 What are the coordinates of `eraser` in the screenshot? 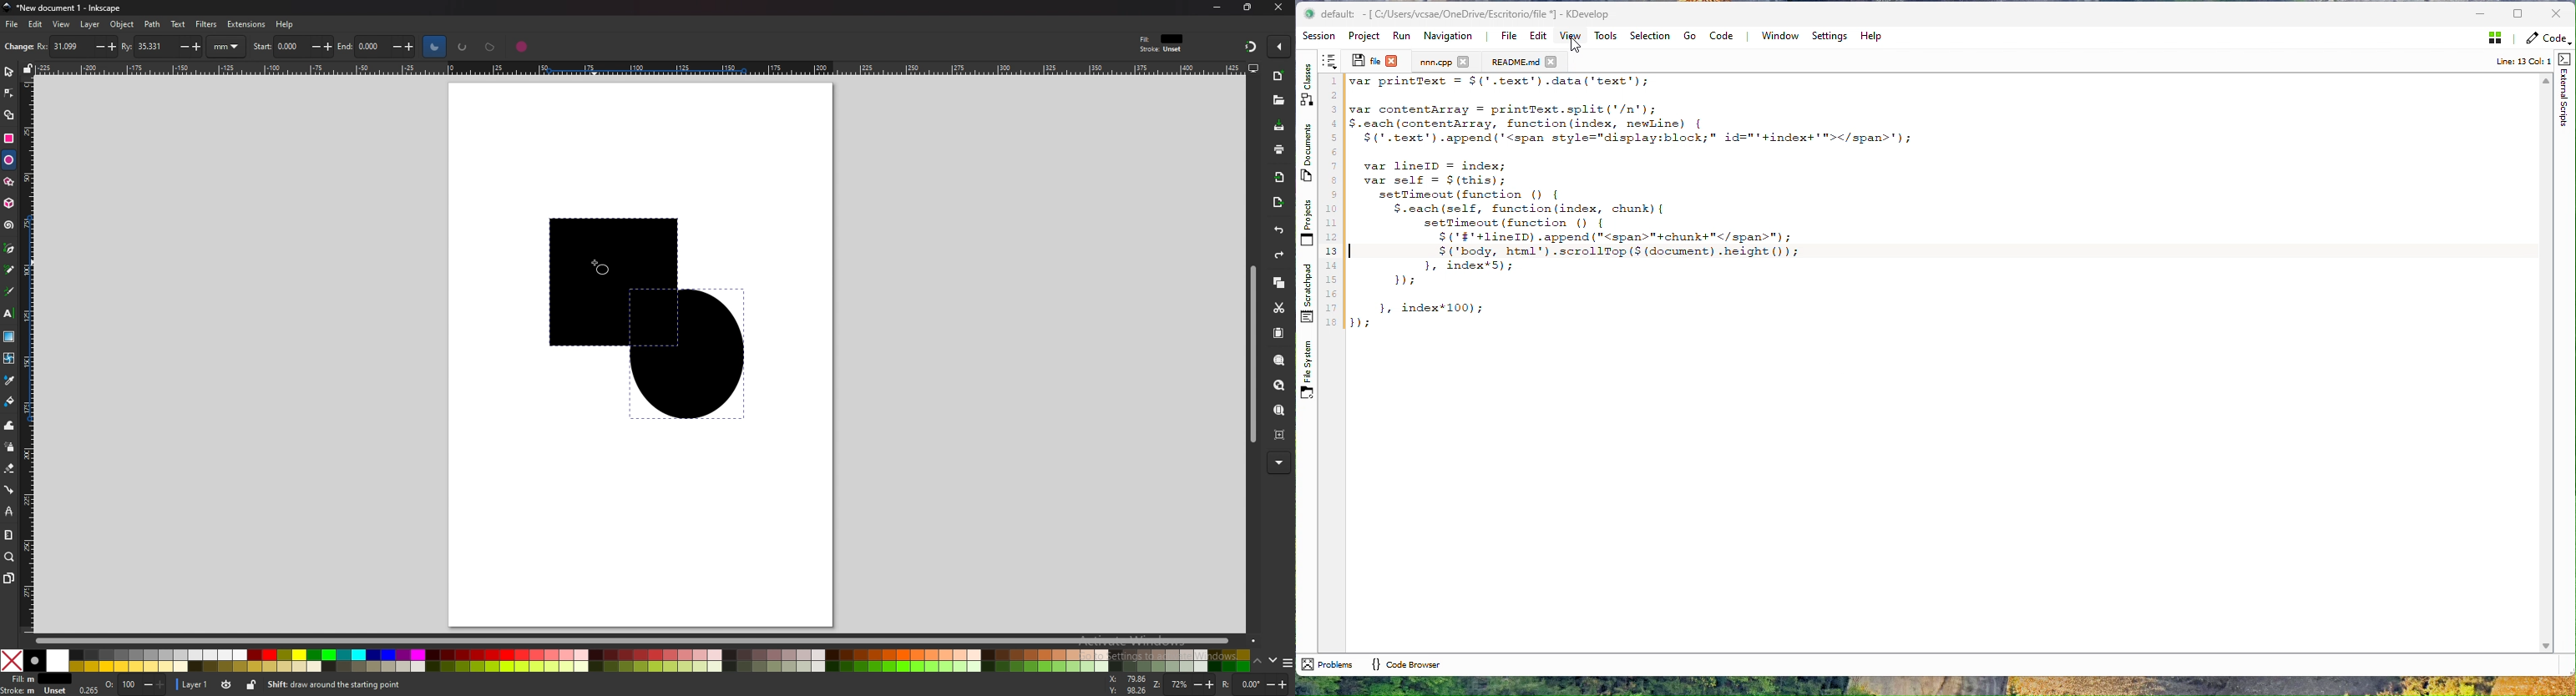 It's located at (9, 468).